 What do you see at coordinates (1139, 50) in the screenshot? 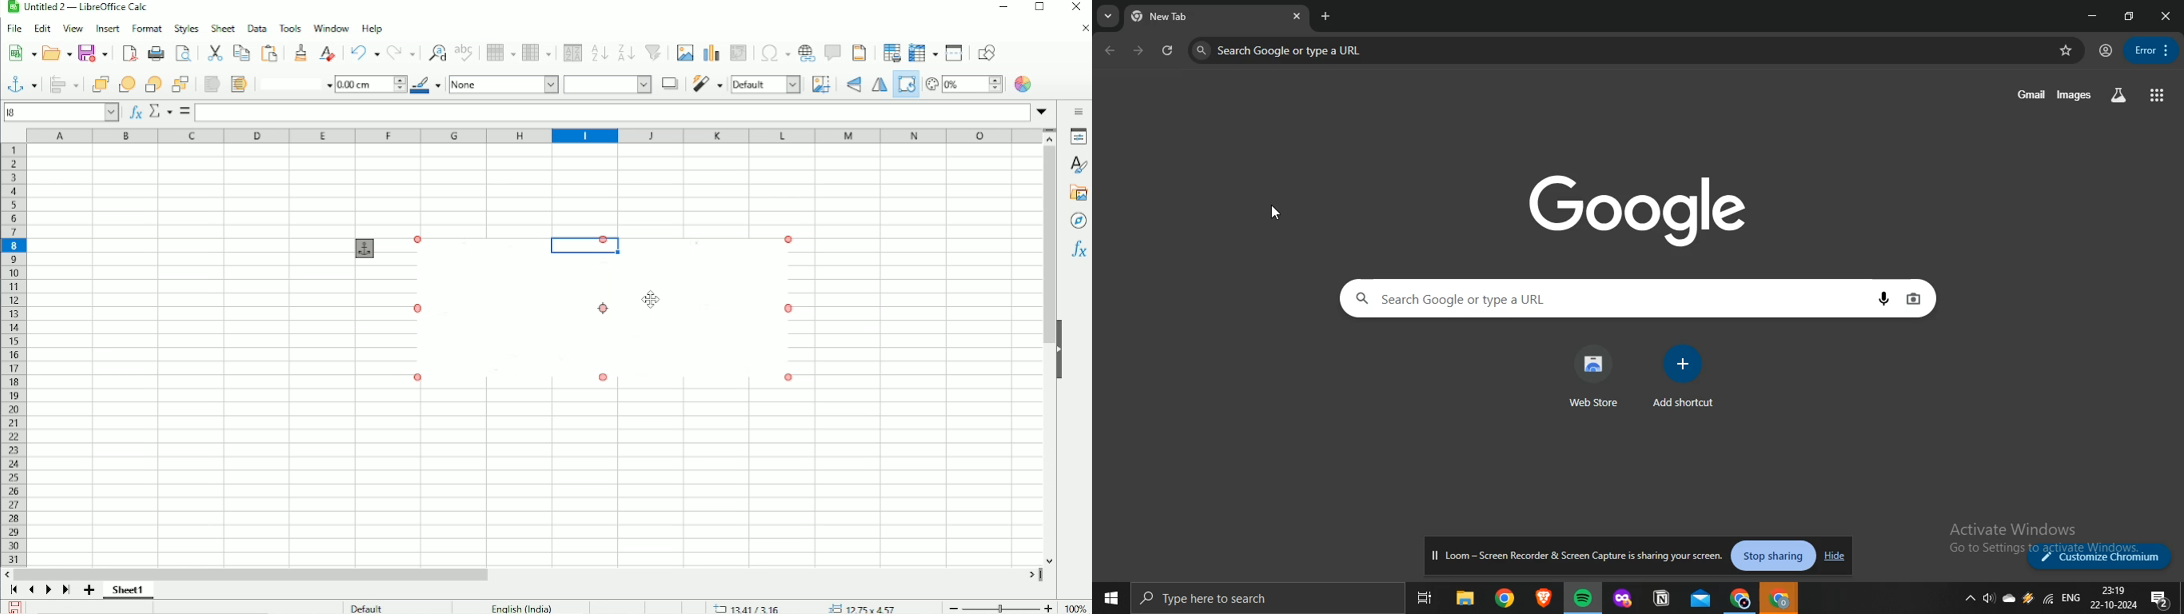
I see `go to next page` at bounding box center [1139, 50].